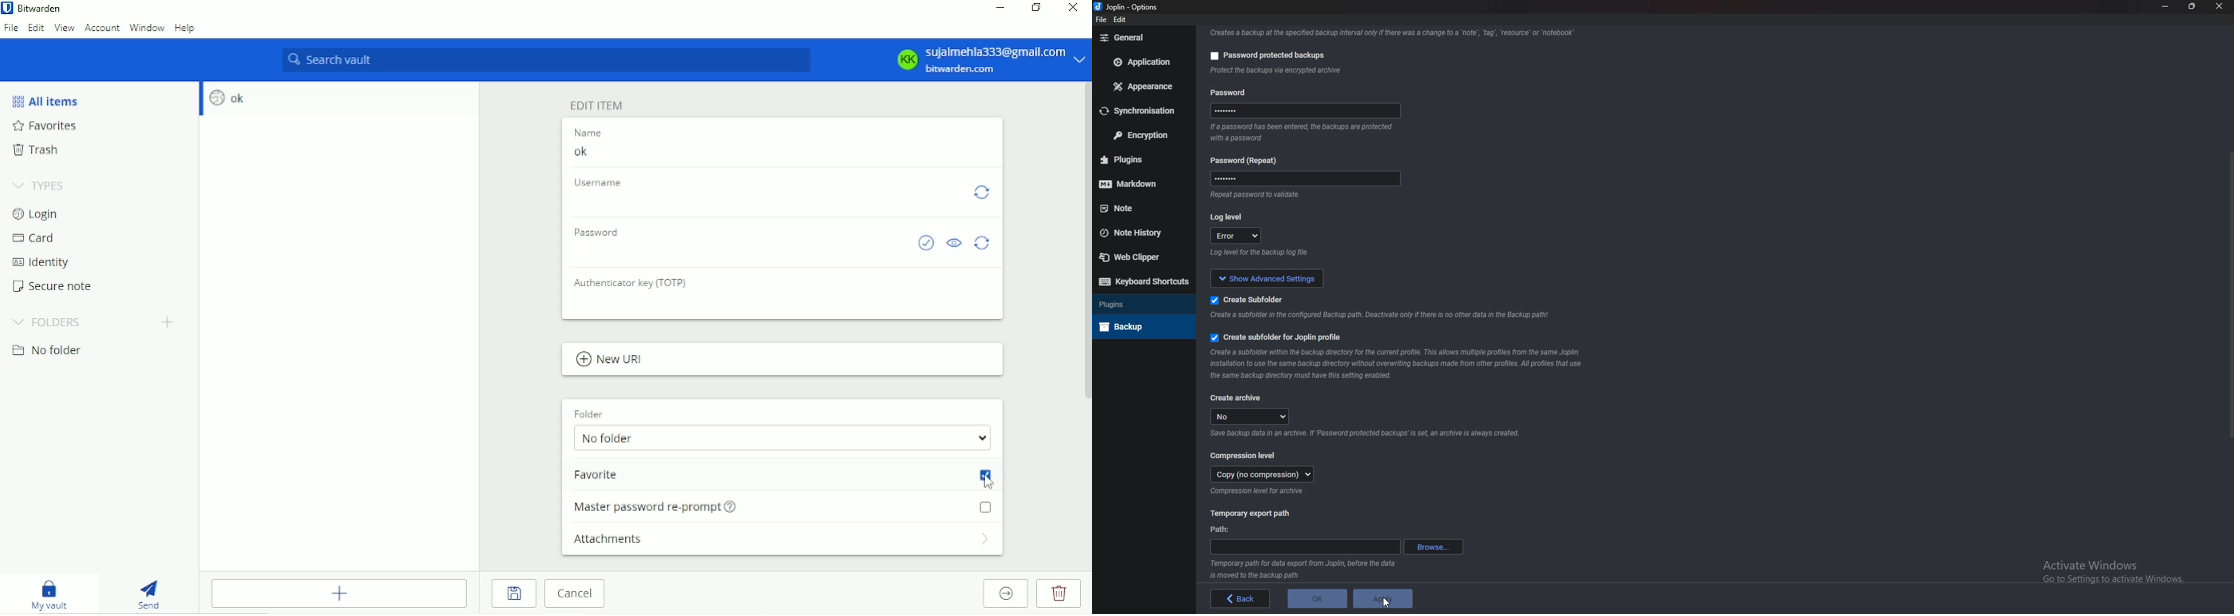  What do you see at coordinates (55, 286) in the screenshot?
I see `Secure note` at bounding box center [55, 286].